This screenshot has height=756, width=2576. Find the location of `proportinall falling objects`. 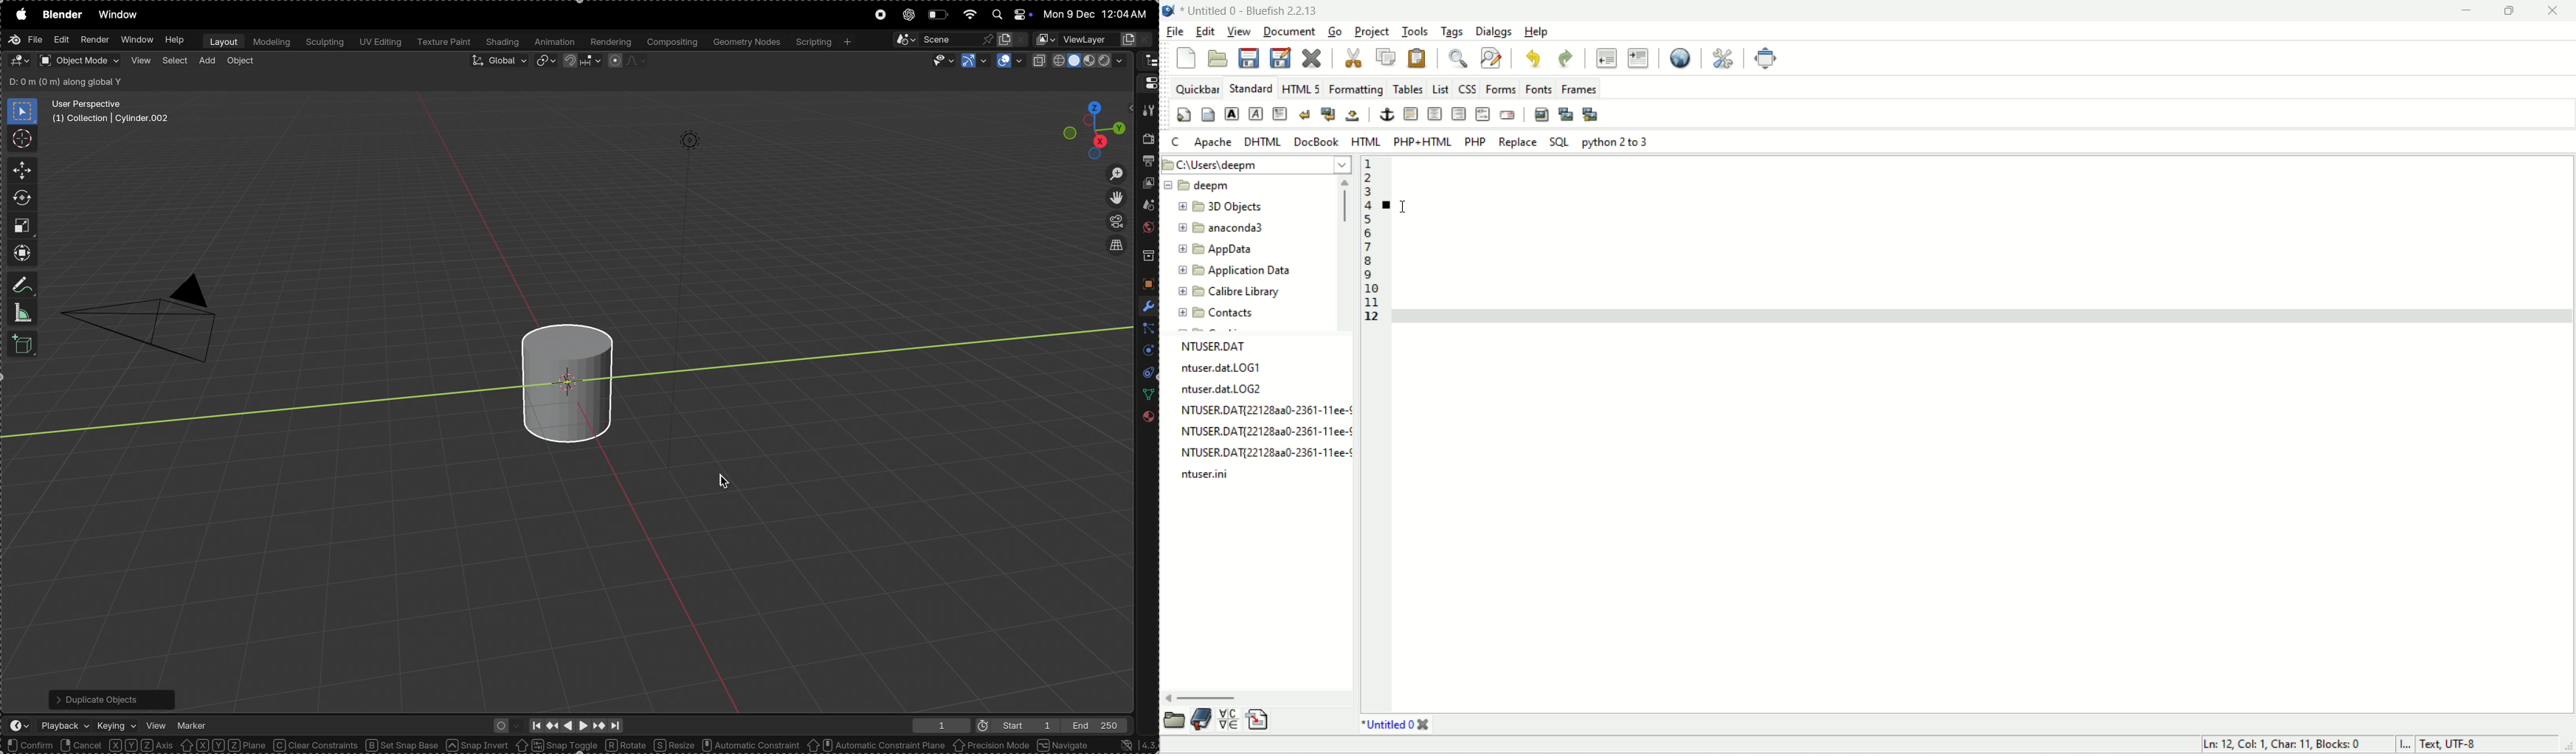

proportinall falling objects is located at coordinates (623, 61).